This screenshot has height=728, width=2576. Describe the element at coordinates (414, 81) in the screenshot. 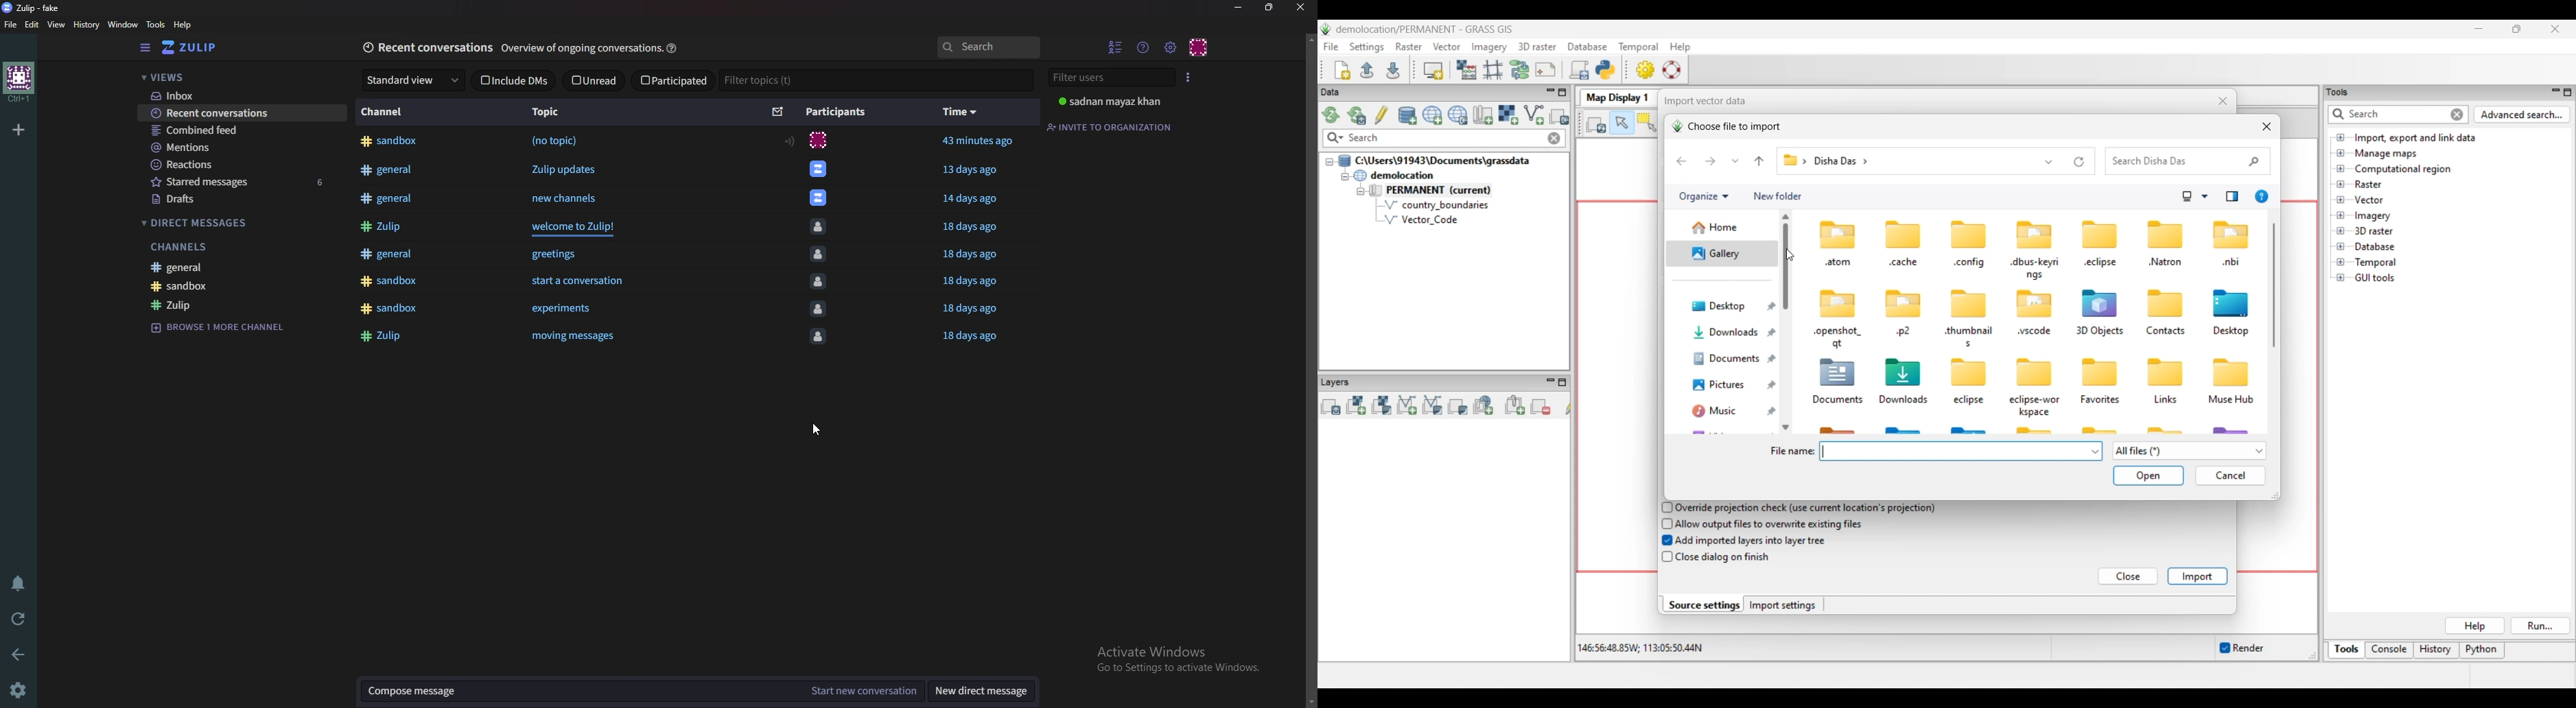

I see `standard view` at that location.